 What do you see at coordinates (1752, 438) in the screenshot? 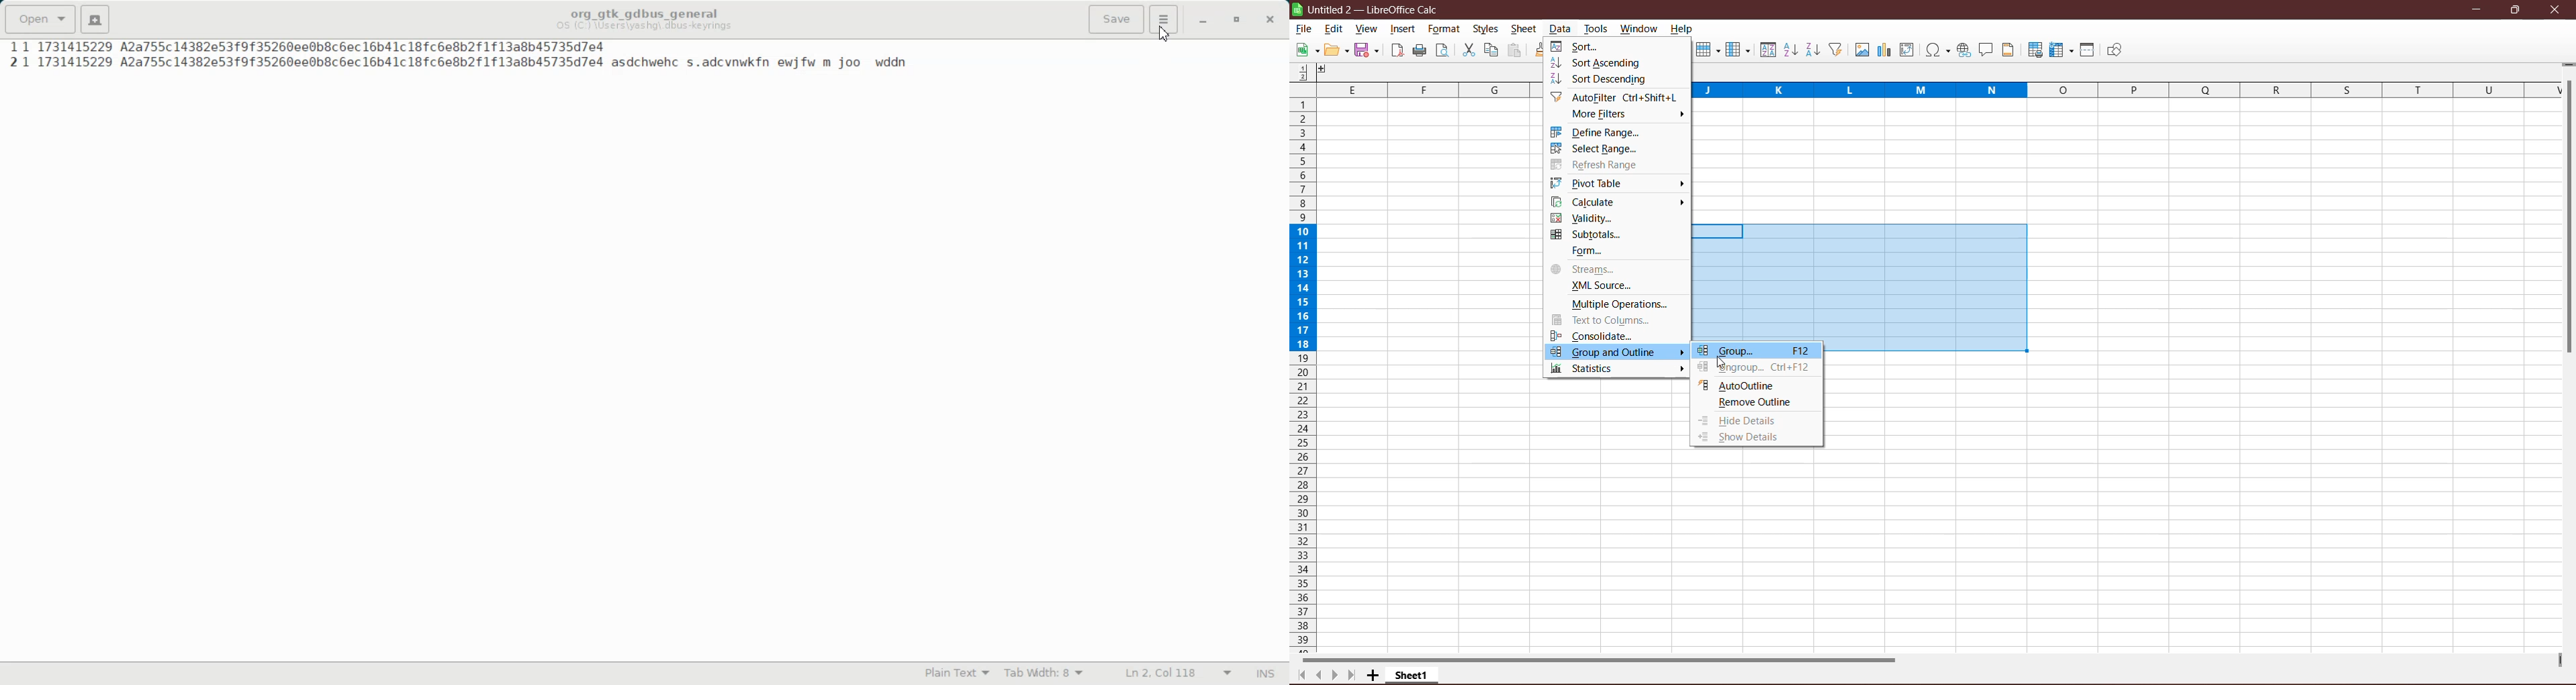
I see `Show Details` at bounding box center [1752, 438].